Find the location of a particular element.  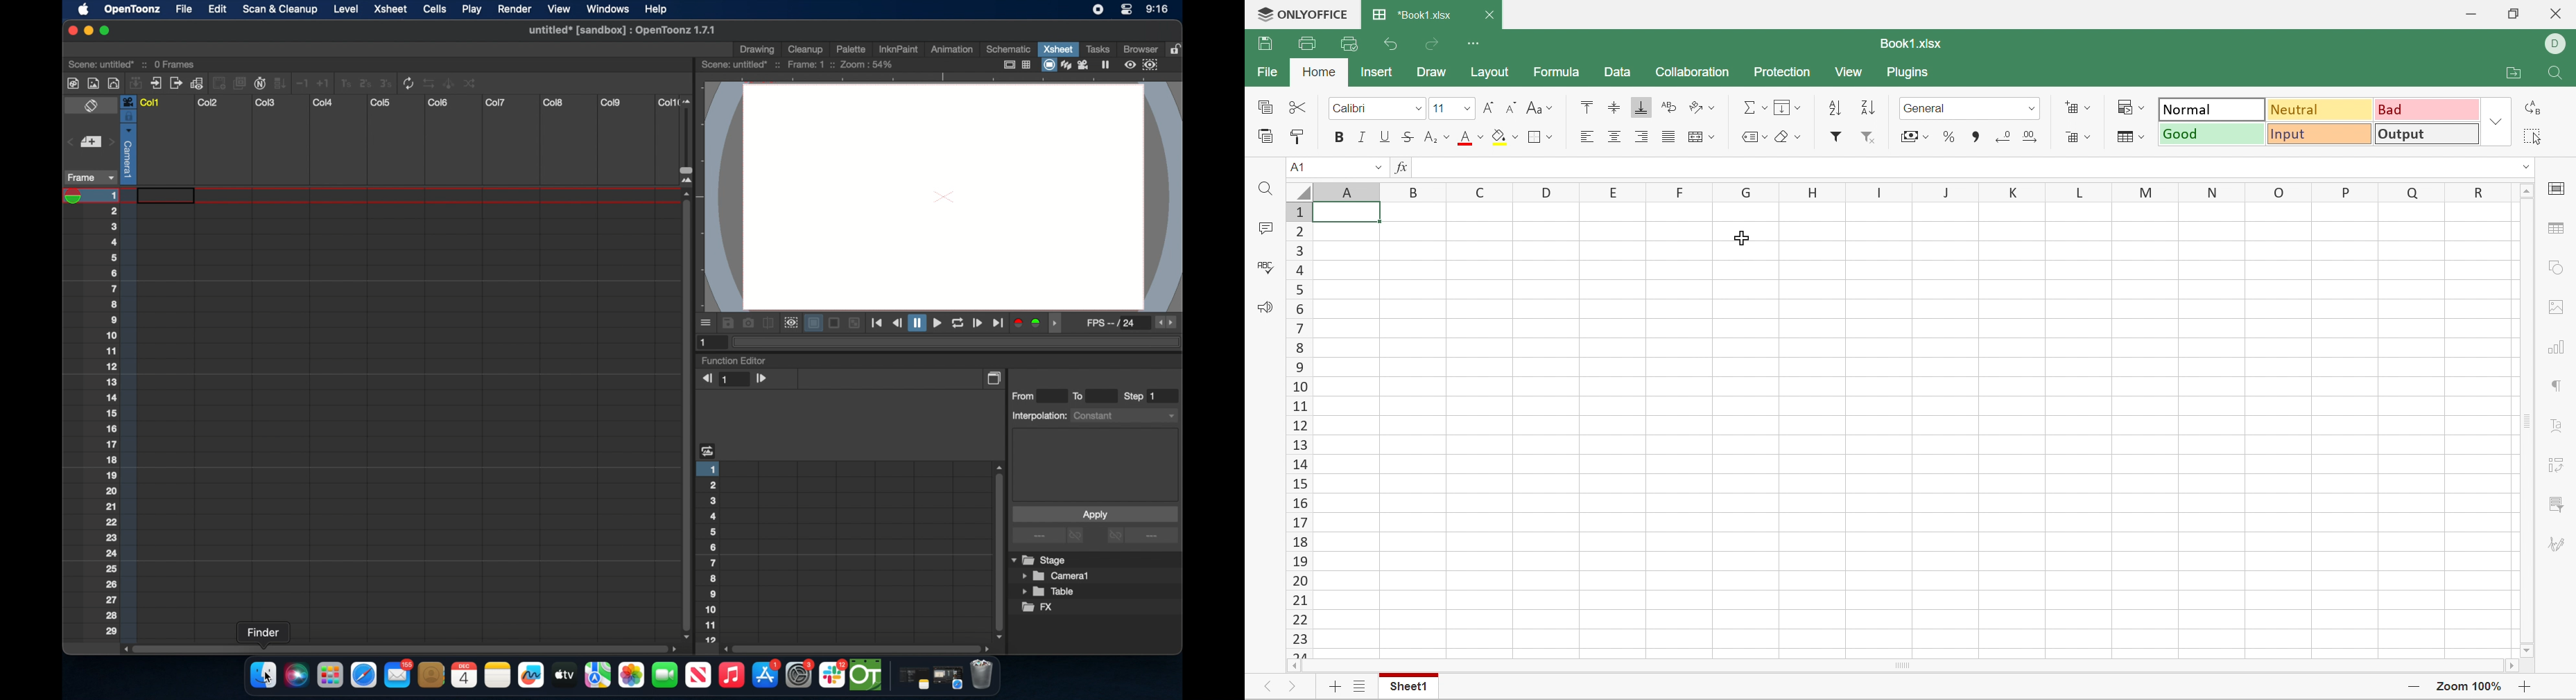

Close is located at coordinates (2555, 13).